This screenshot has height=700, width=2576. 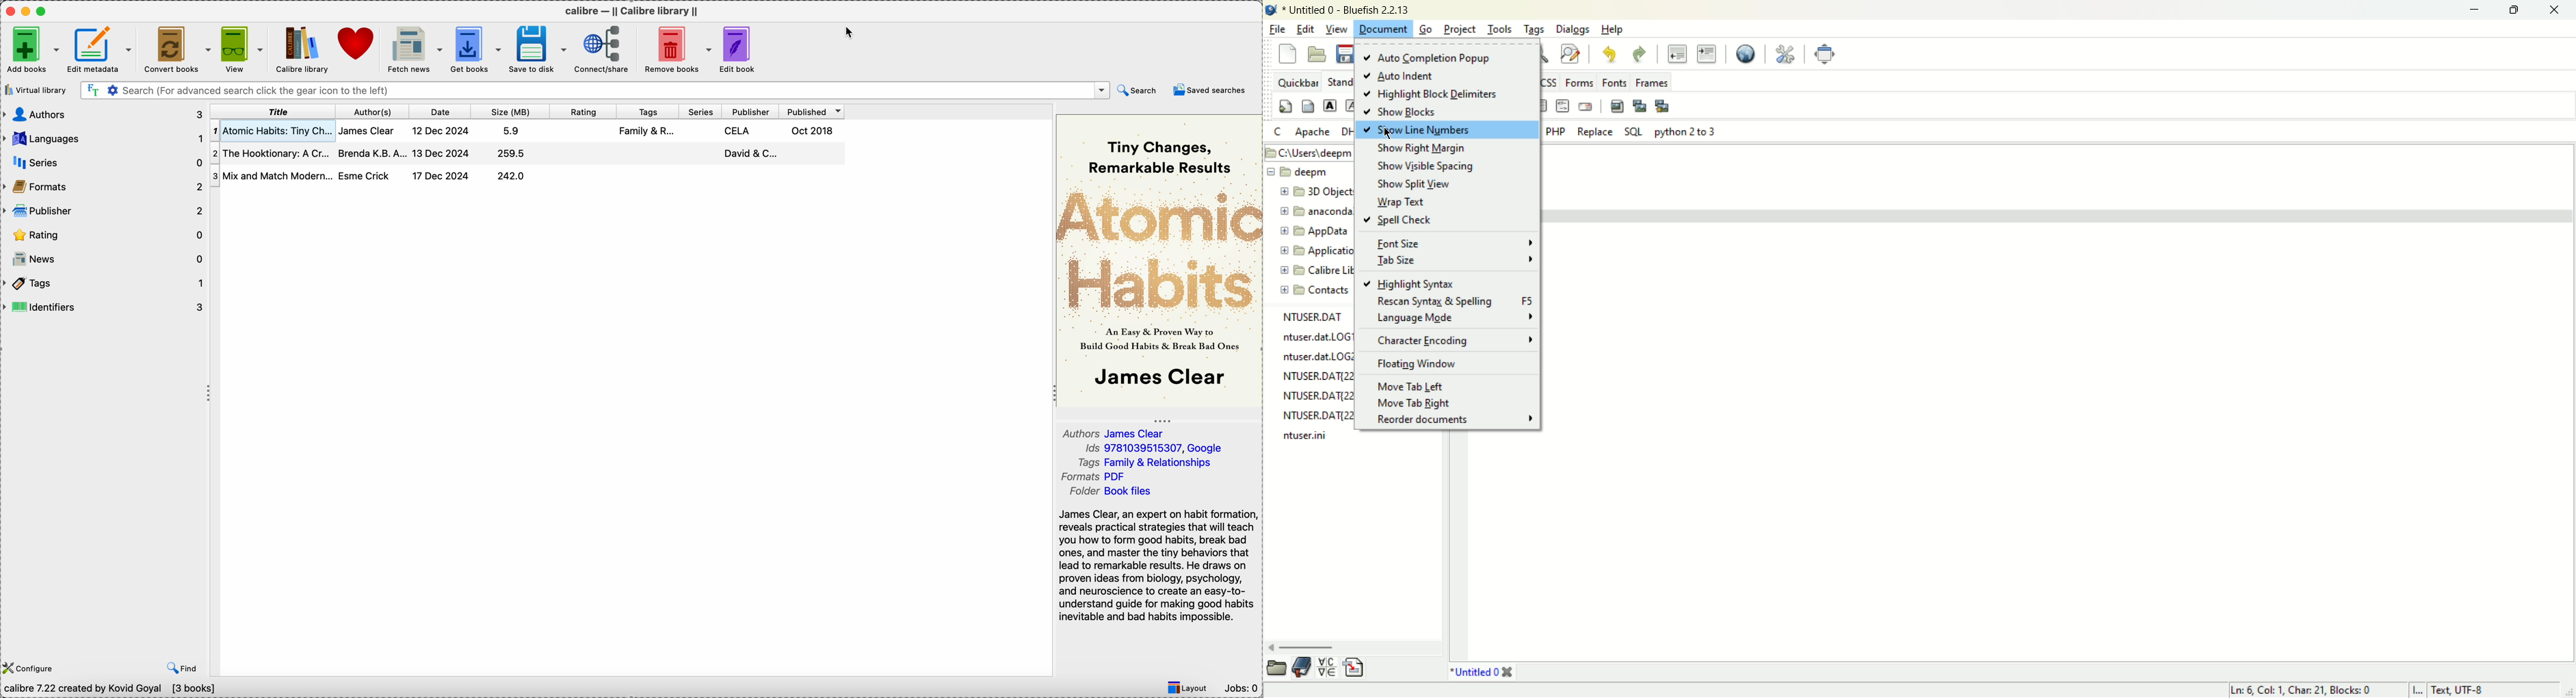 What do you see at coordinates (27, 11) in the screenshot?
I see `minimize` at bounding box center [27, 11].